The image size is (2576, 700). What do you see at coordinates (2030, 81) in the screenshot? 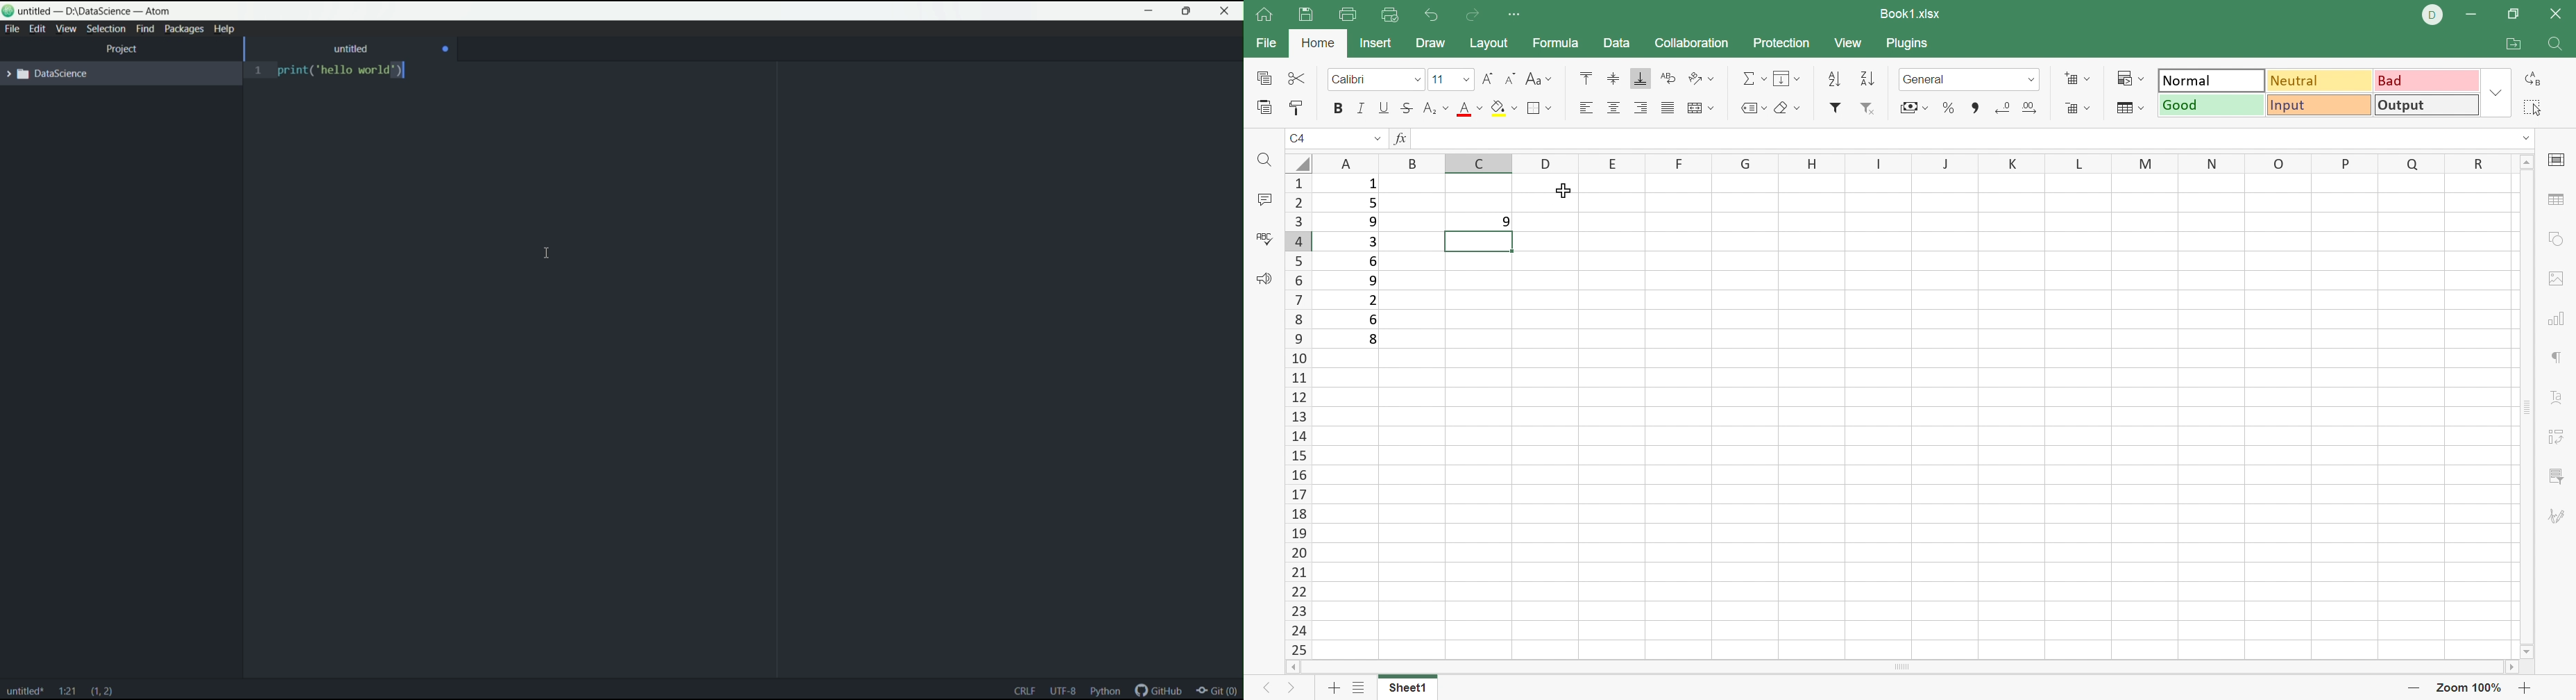
I see `Drop Down` at bounding box center [2030, 81].